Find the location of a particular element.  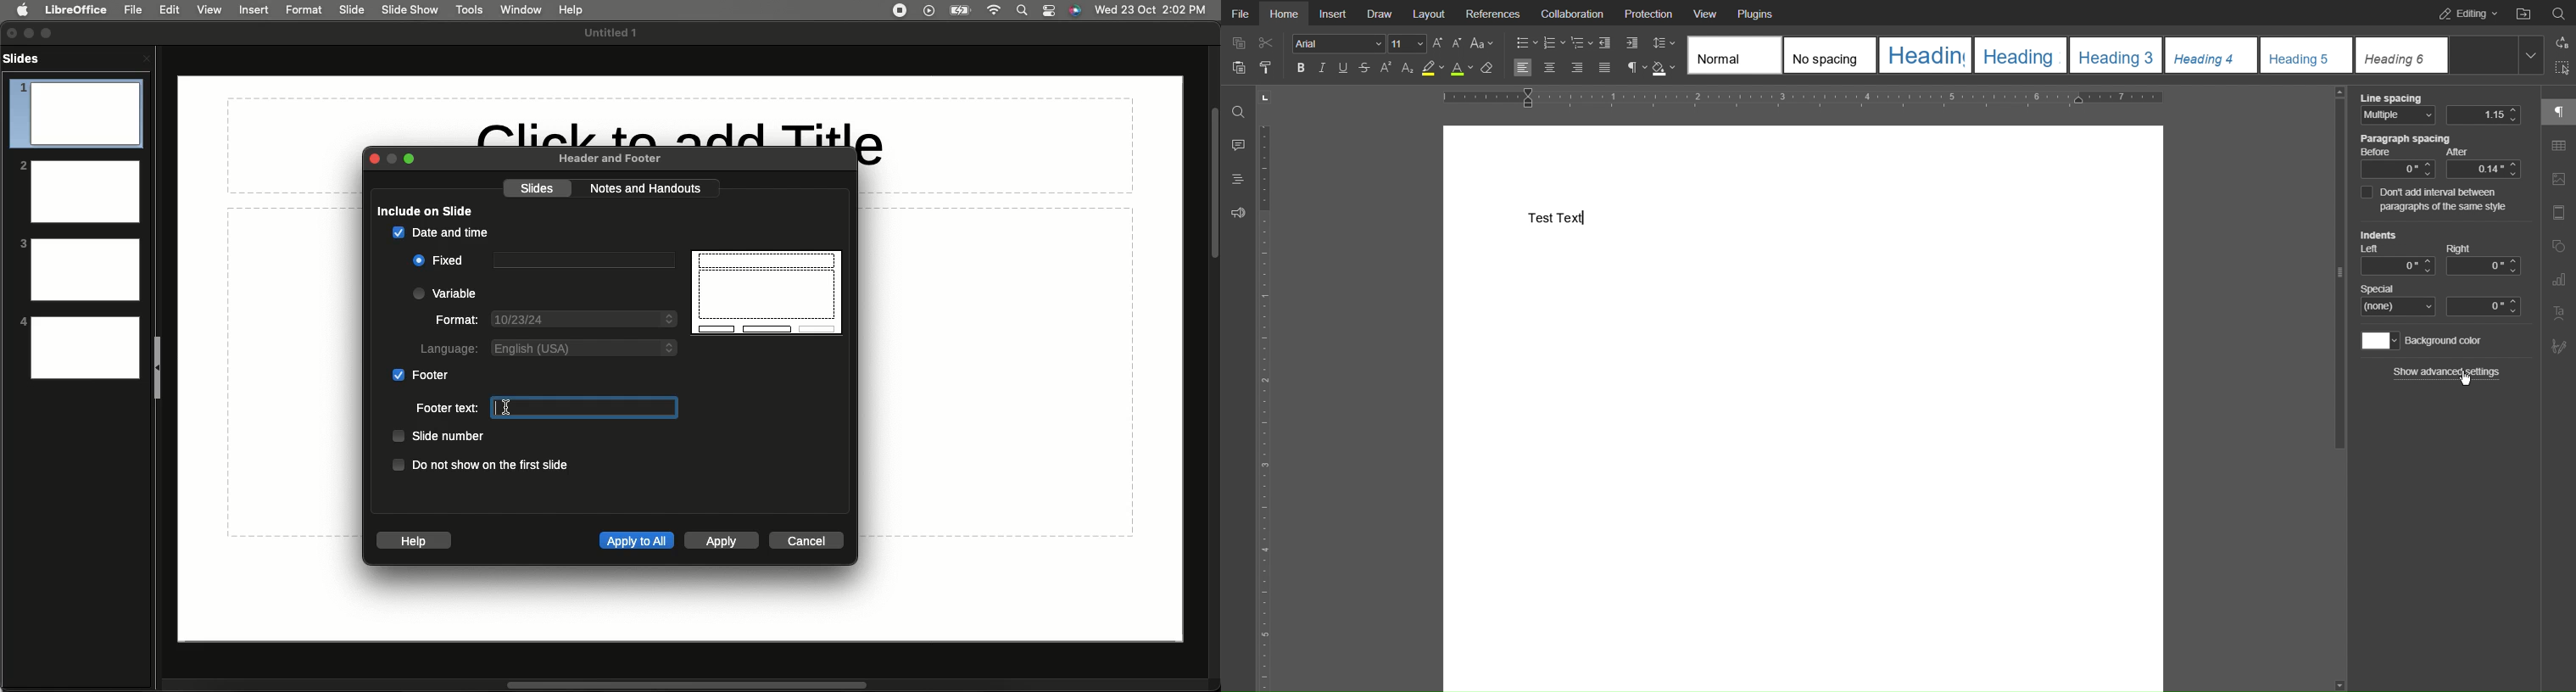

Language is located at coordinates (445, 348).